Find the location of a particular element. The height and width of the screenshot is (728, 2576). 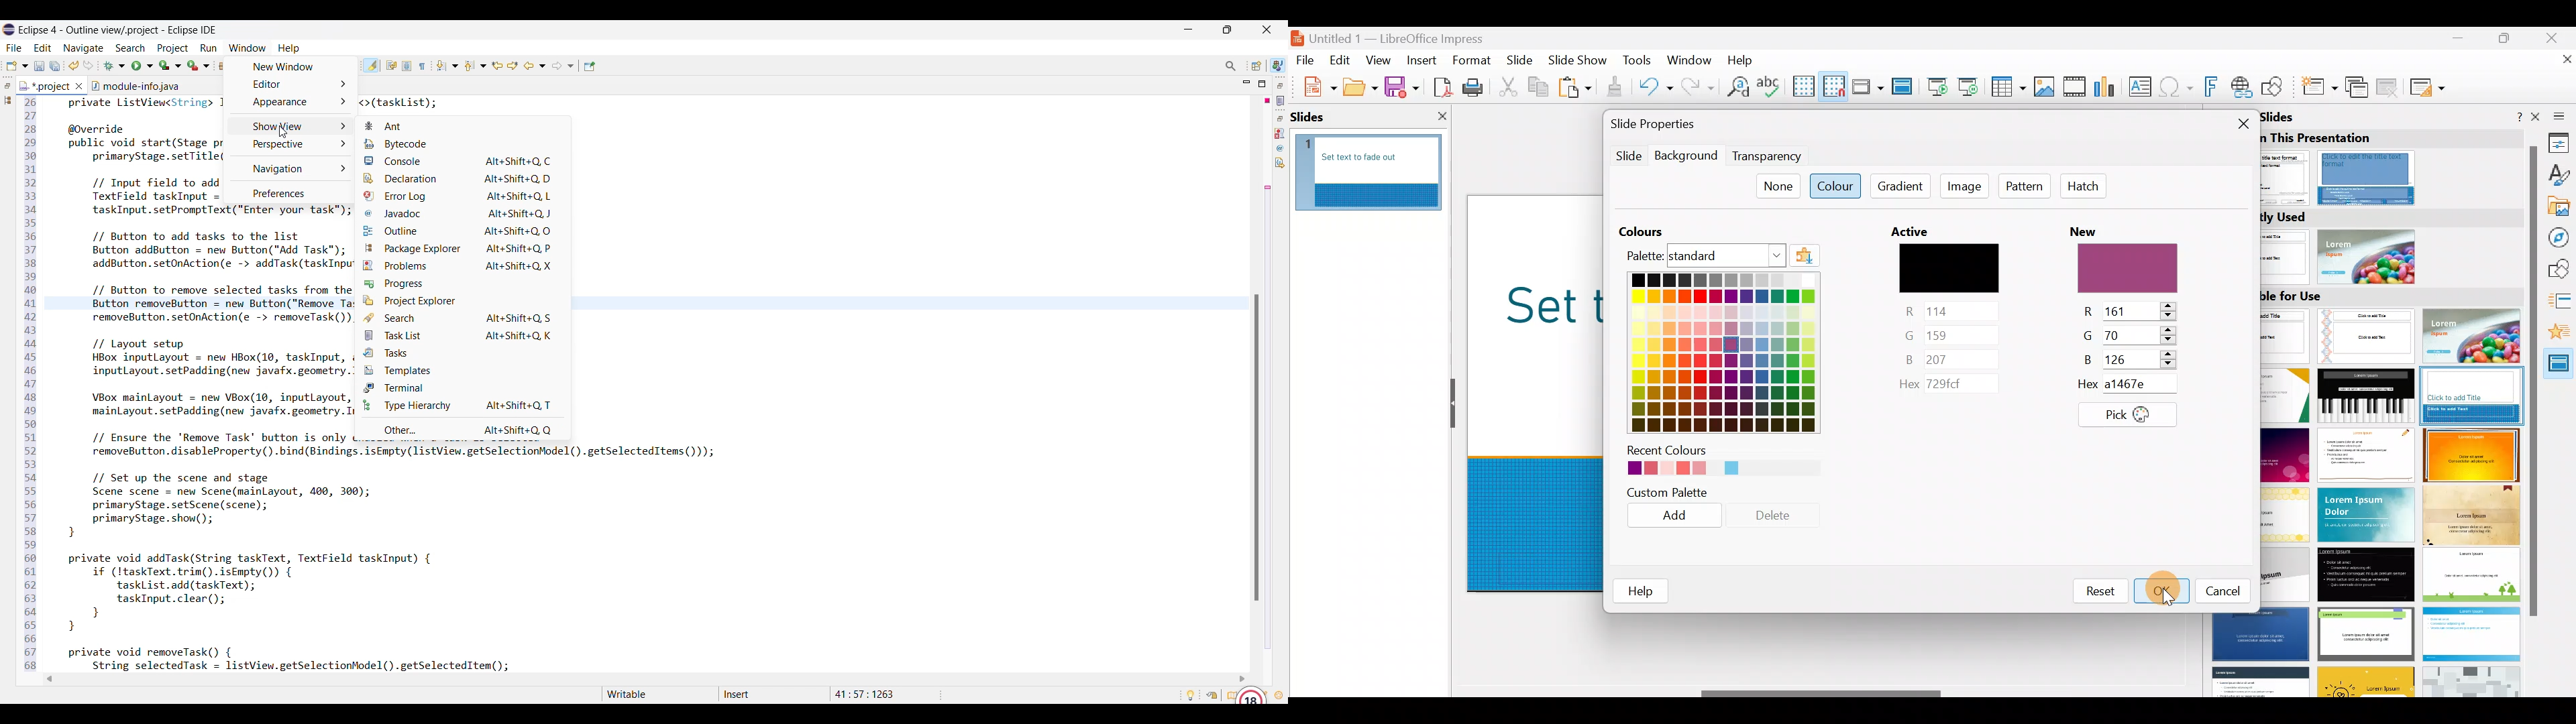

Current tab highlighted is located at coordinates (45, 85).